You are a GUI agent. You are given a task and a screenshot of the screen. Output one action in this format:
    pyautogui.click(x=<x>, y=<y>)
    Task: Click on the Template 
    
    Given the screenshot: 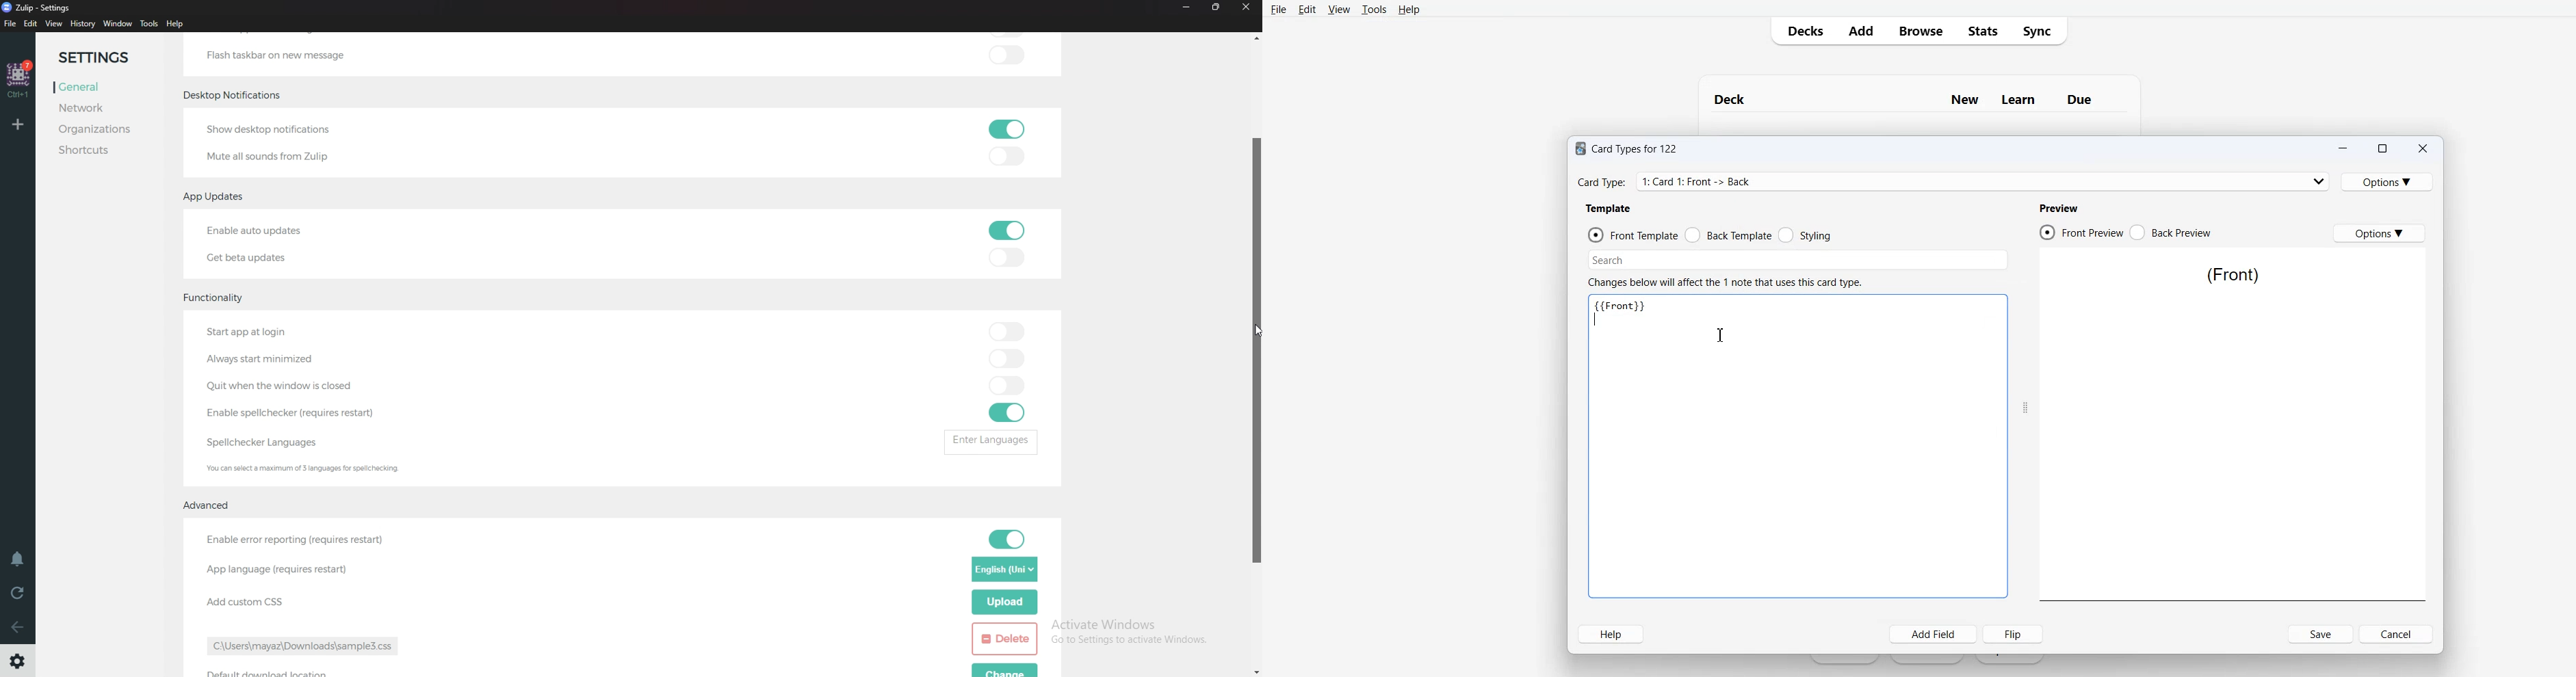 What is the action you would take?
    pyautogui.click(x=1610, y=209)
    